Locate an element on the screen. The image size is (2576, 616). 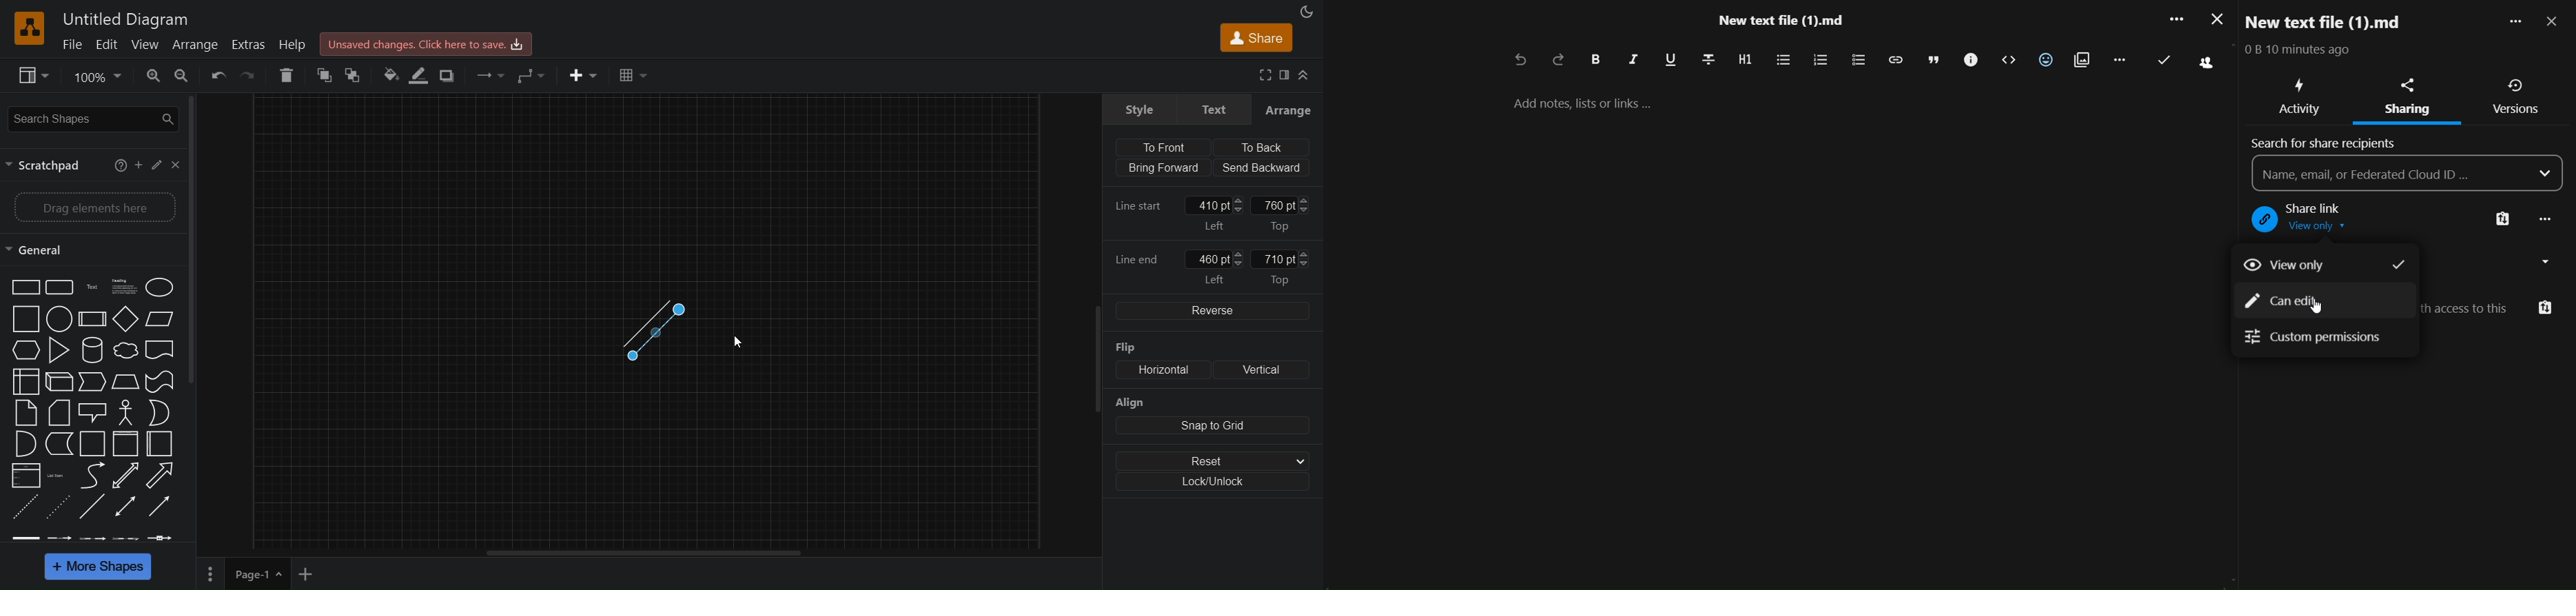
Card is located at coordinates (59, 411).